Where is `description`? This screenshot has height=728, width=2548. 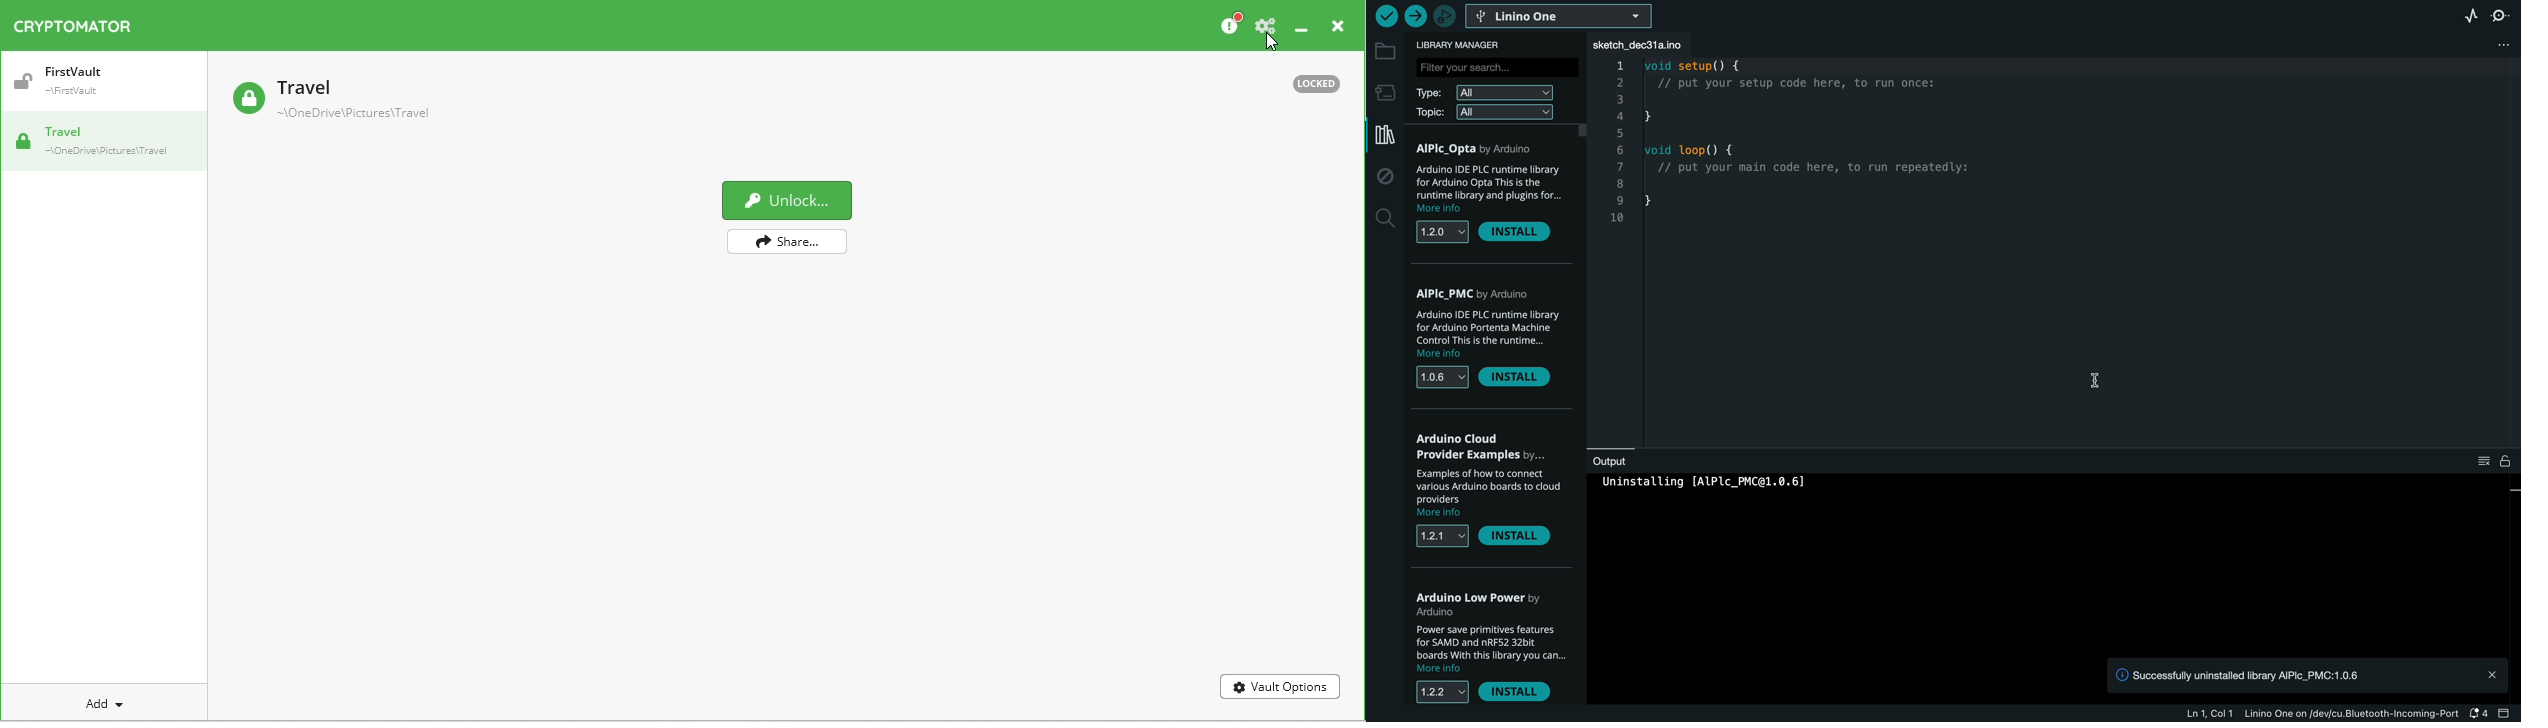
description is located at coordinates (1486, 491).